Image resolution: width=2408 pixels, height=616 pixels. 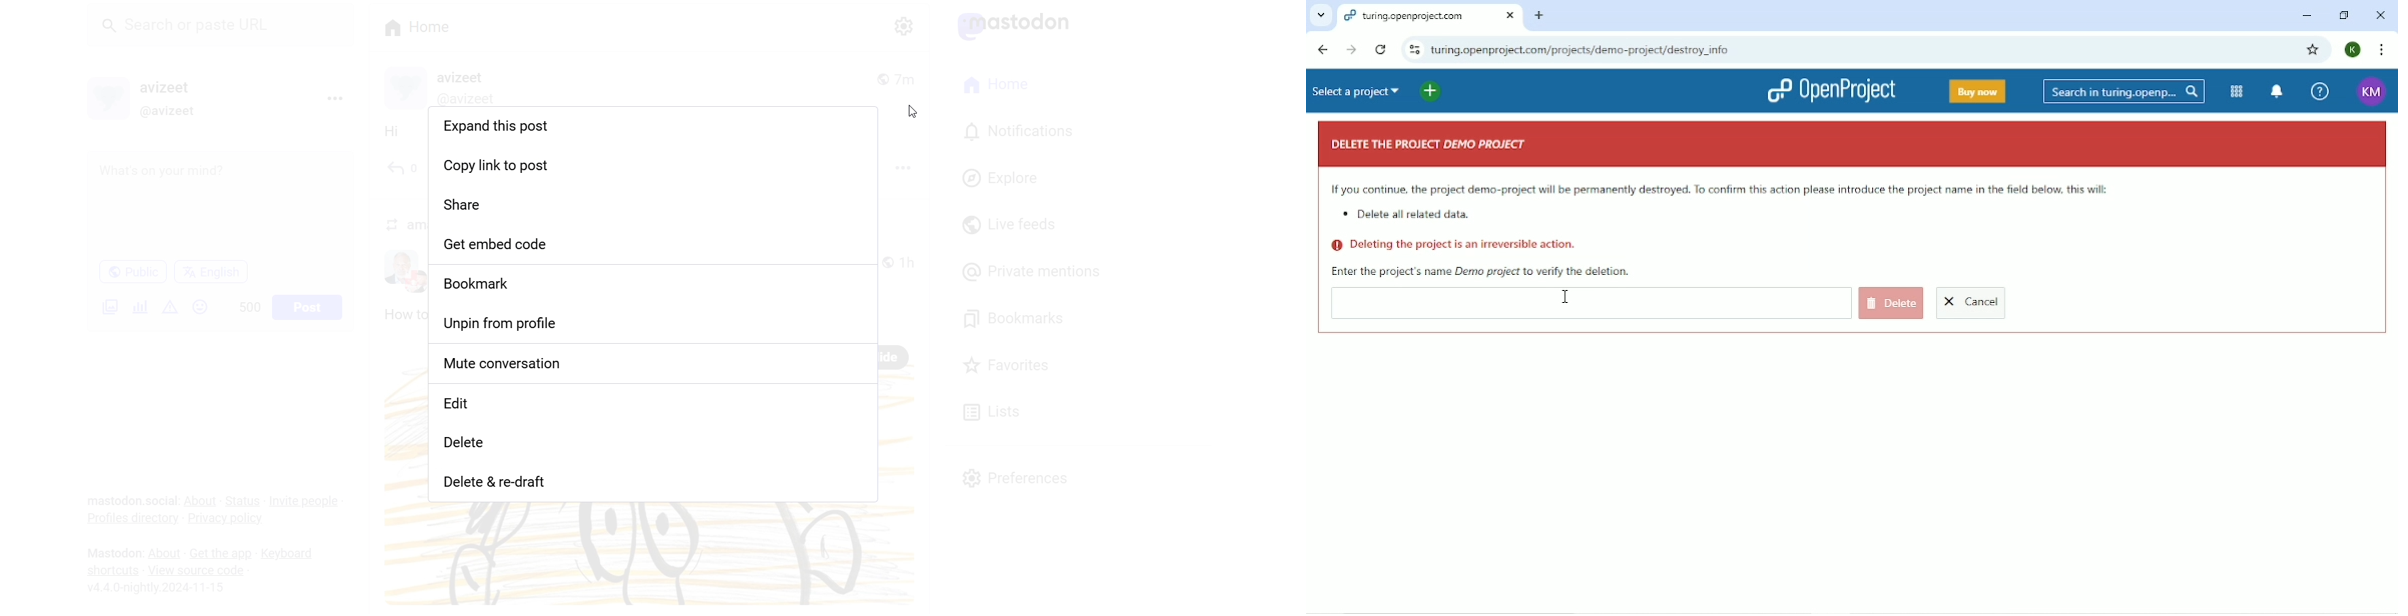 What do you see at coordinates (334, 98) in the screenshot?
I see `Menu` at bounding box center [334, 98].